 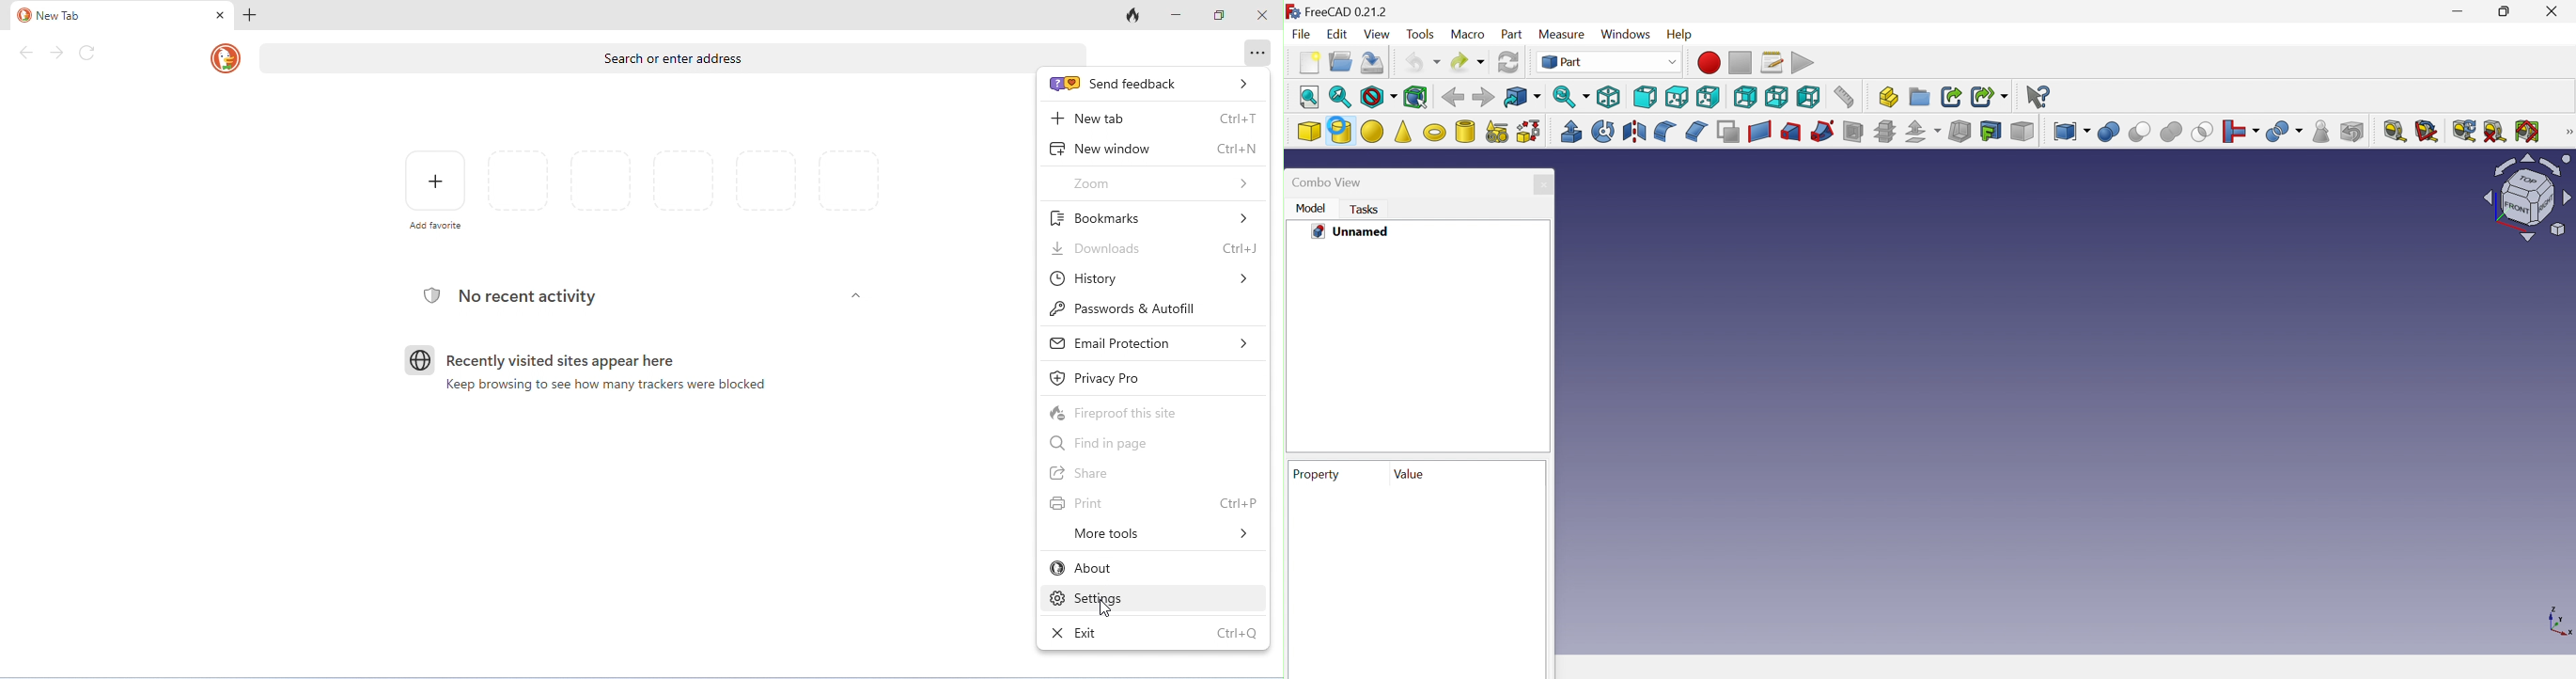 What do you see at coordinates (1435, 133) in the screenshot?
I see `Torus` at bounding box center [1435, 133].